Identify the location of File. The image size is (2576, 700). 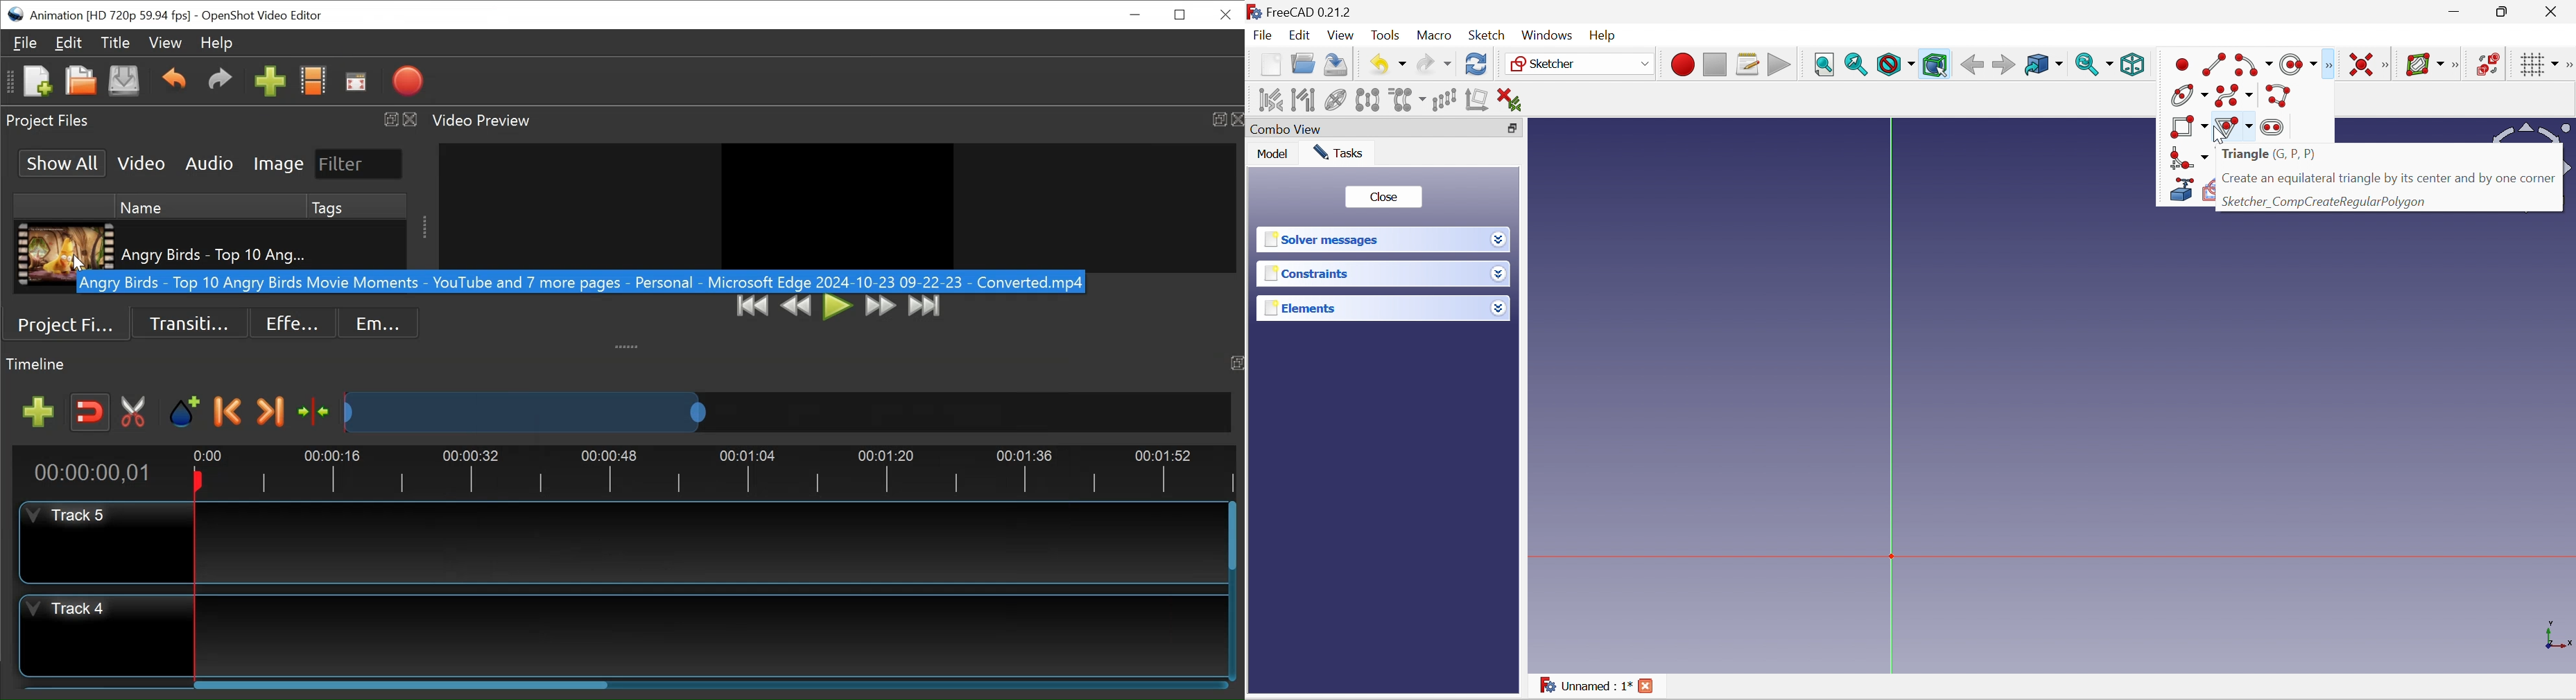
(25, 43).